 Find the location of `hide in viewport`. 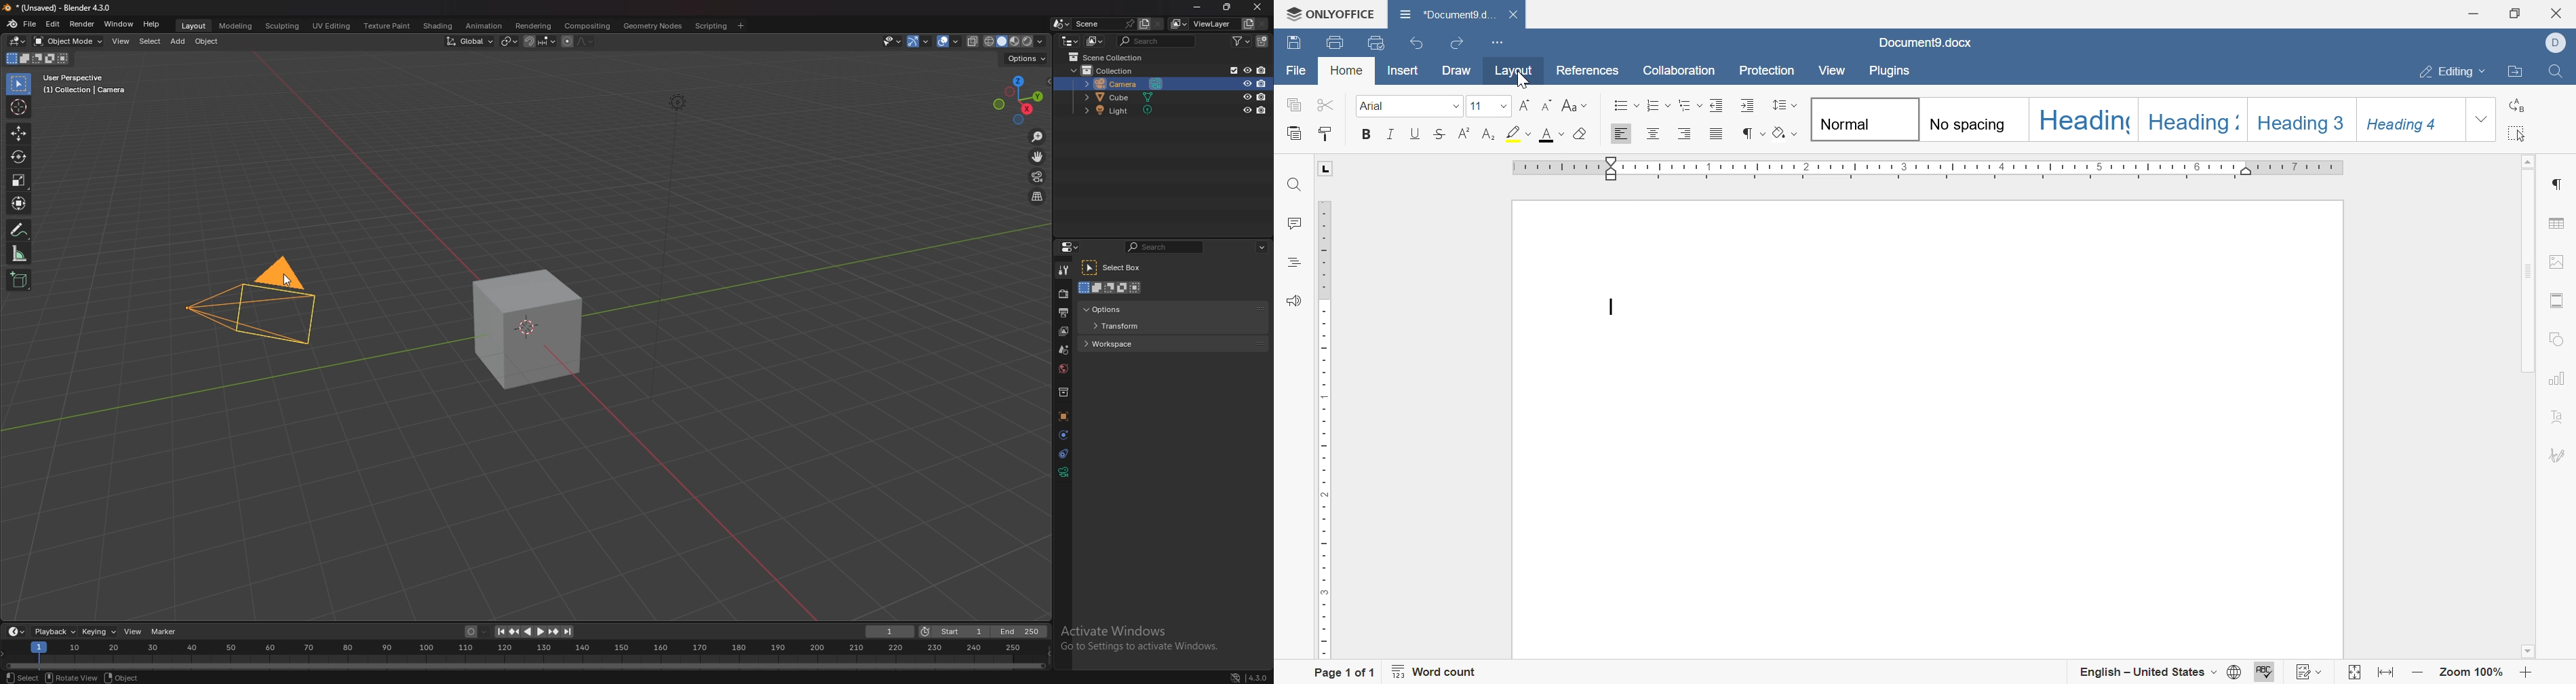

hide in viewport is located at coordinates (1247, 70).